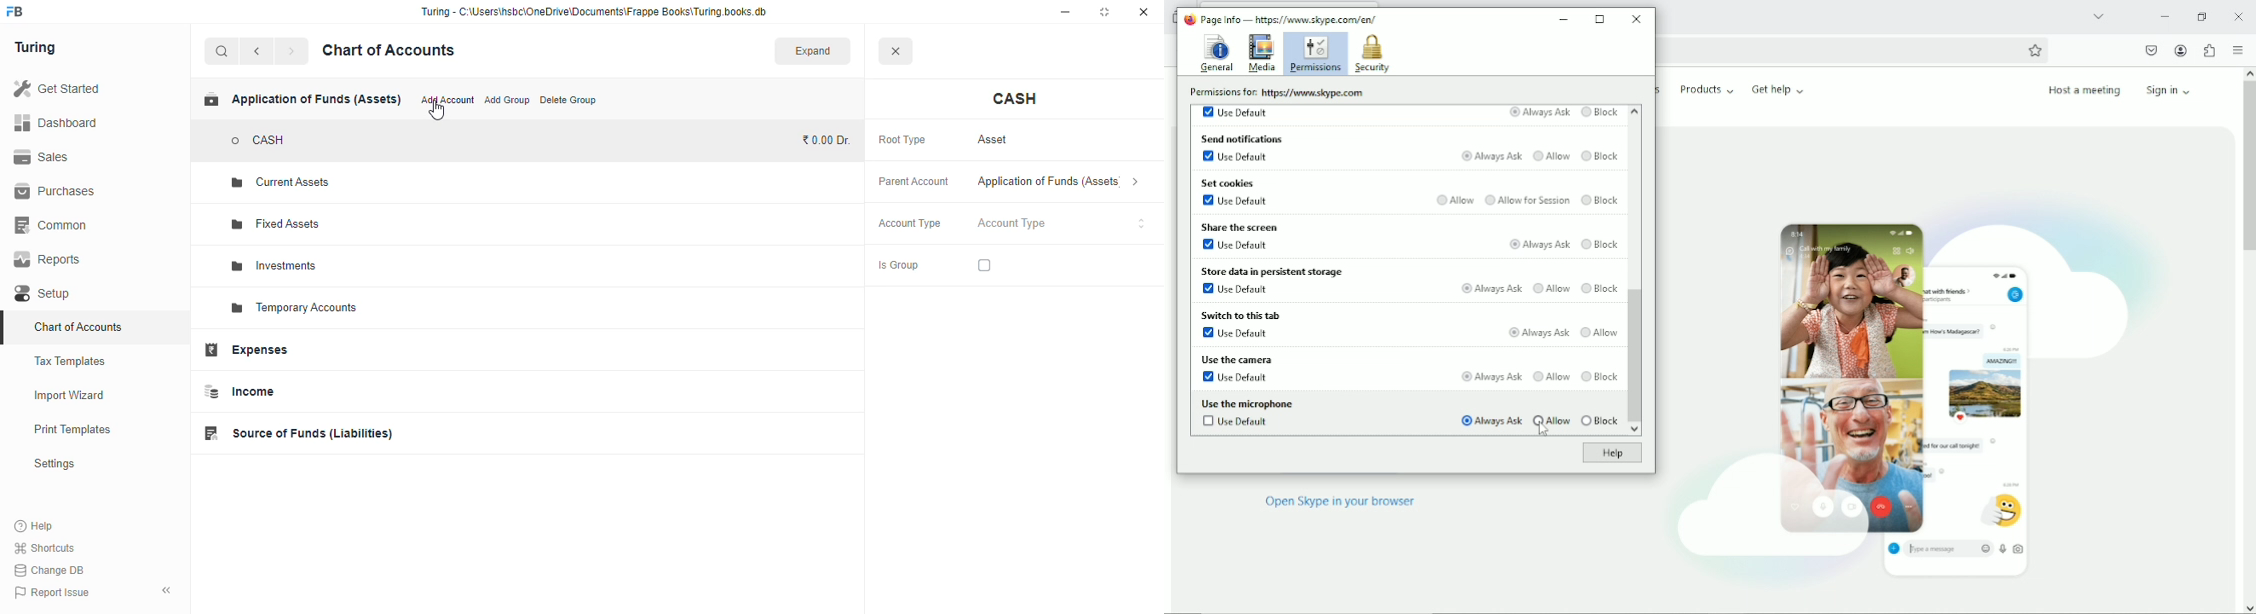 The width and height of the screenshot is (2268, 616). Describe the element at coordinates (78, 327) in the screenshot. I see `chart of accounts` at that location.